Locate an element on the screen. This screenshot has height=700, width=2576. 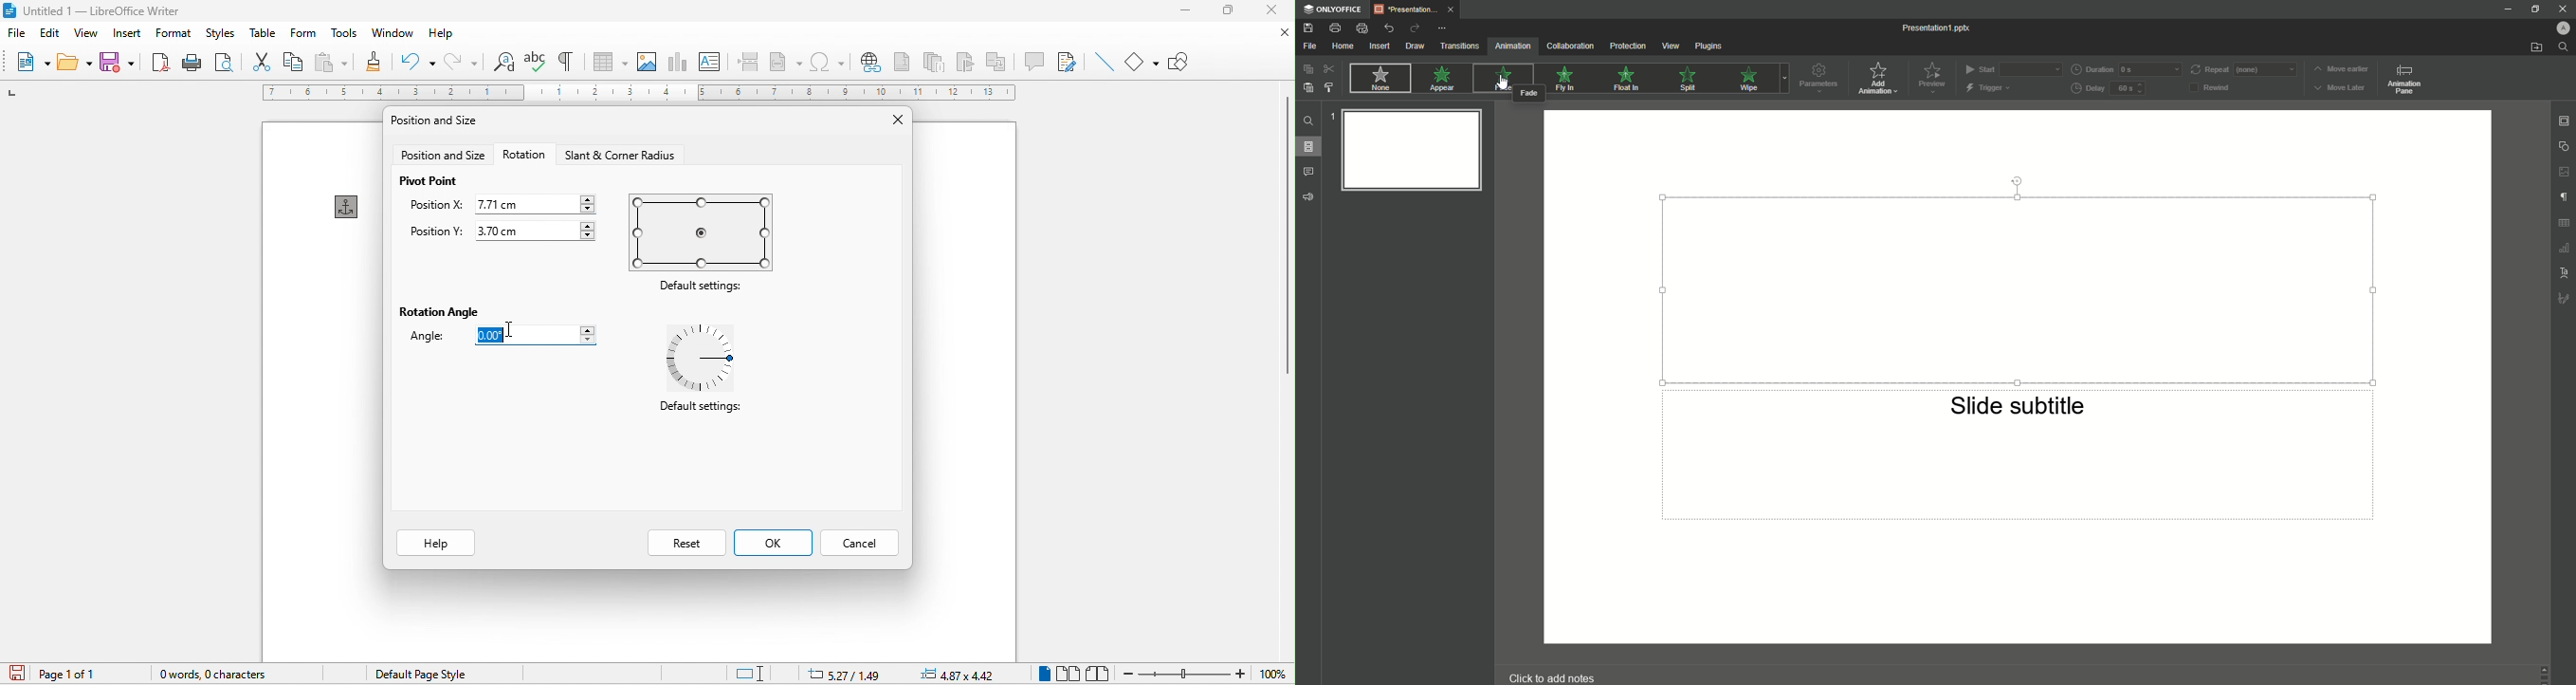
reset is located at coordinates (686, 543).